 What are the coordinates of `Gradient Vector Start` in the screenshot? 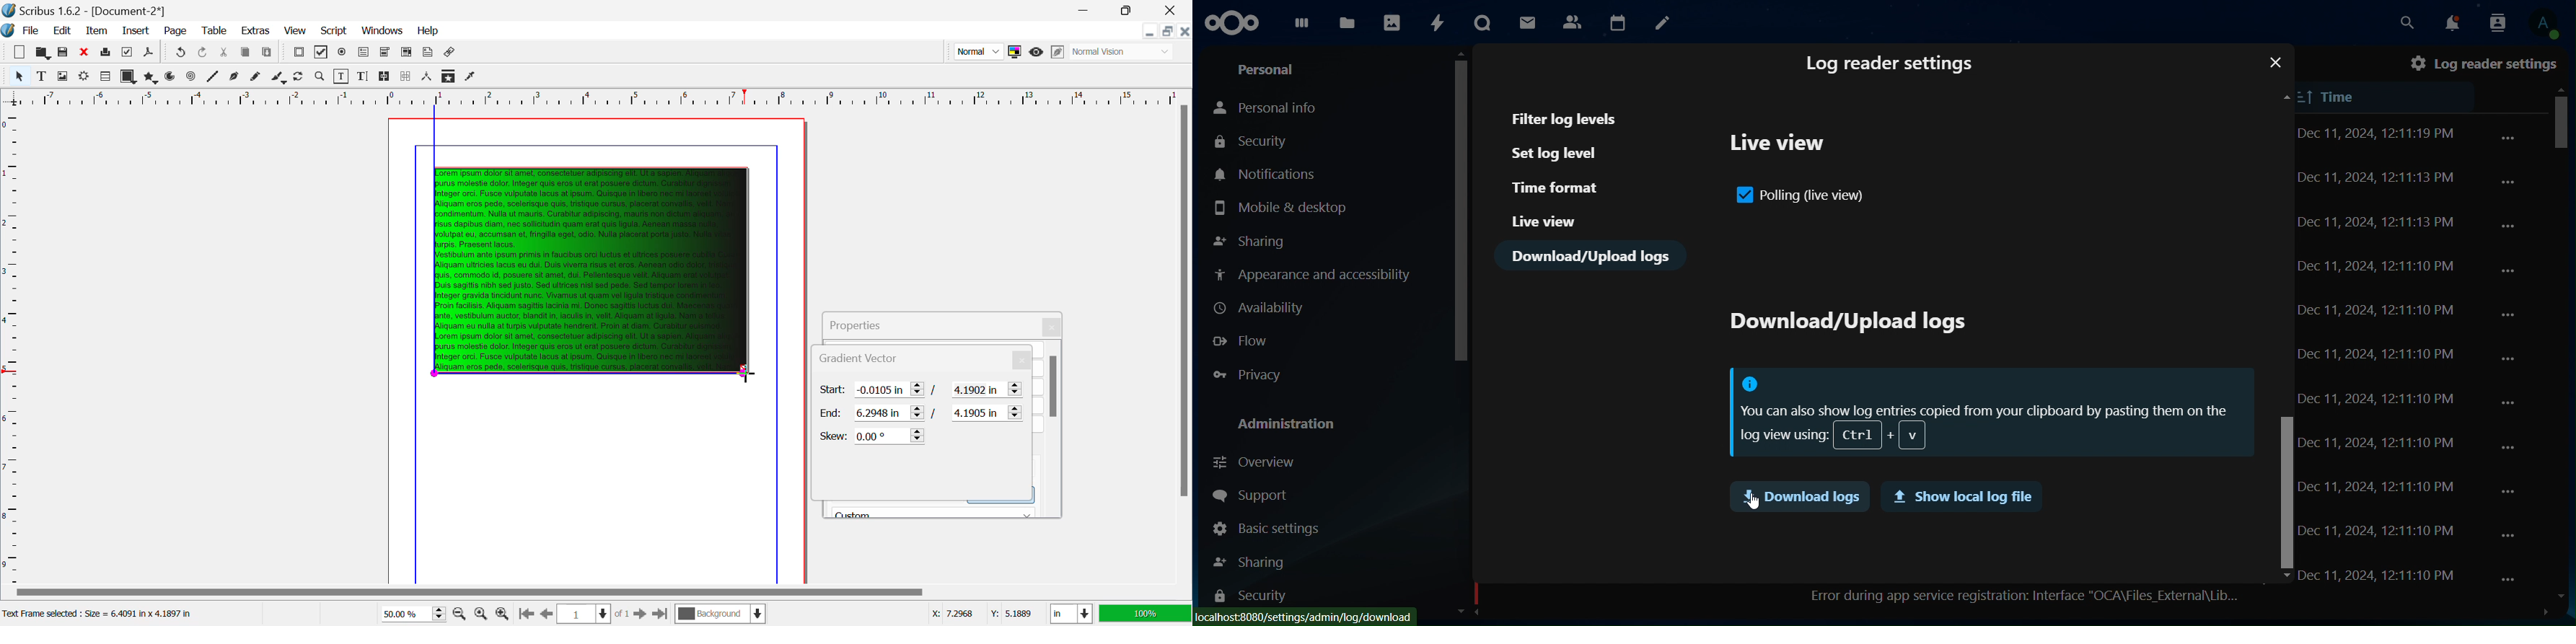 It's located at (922, 390).